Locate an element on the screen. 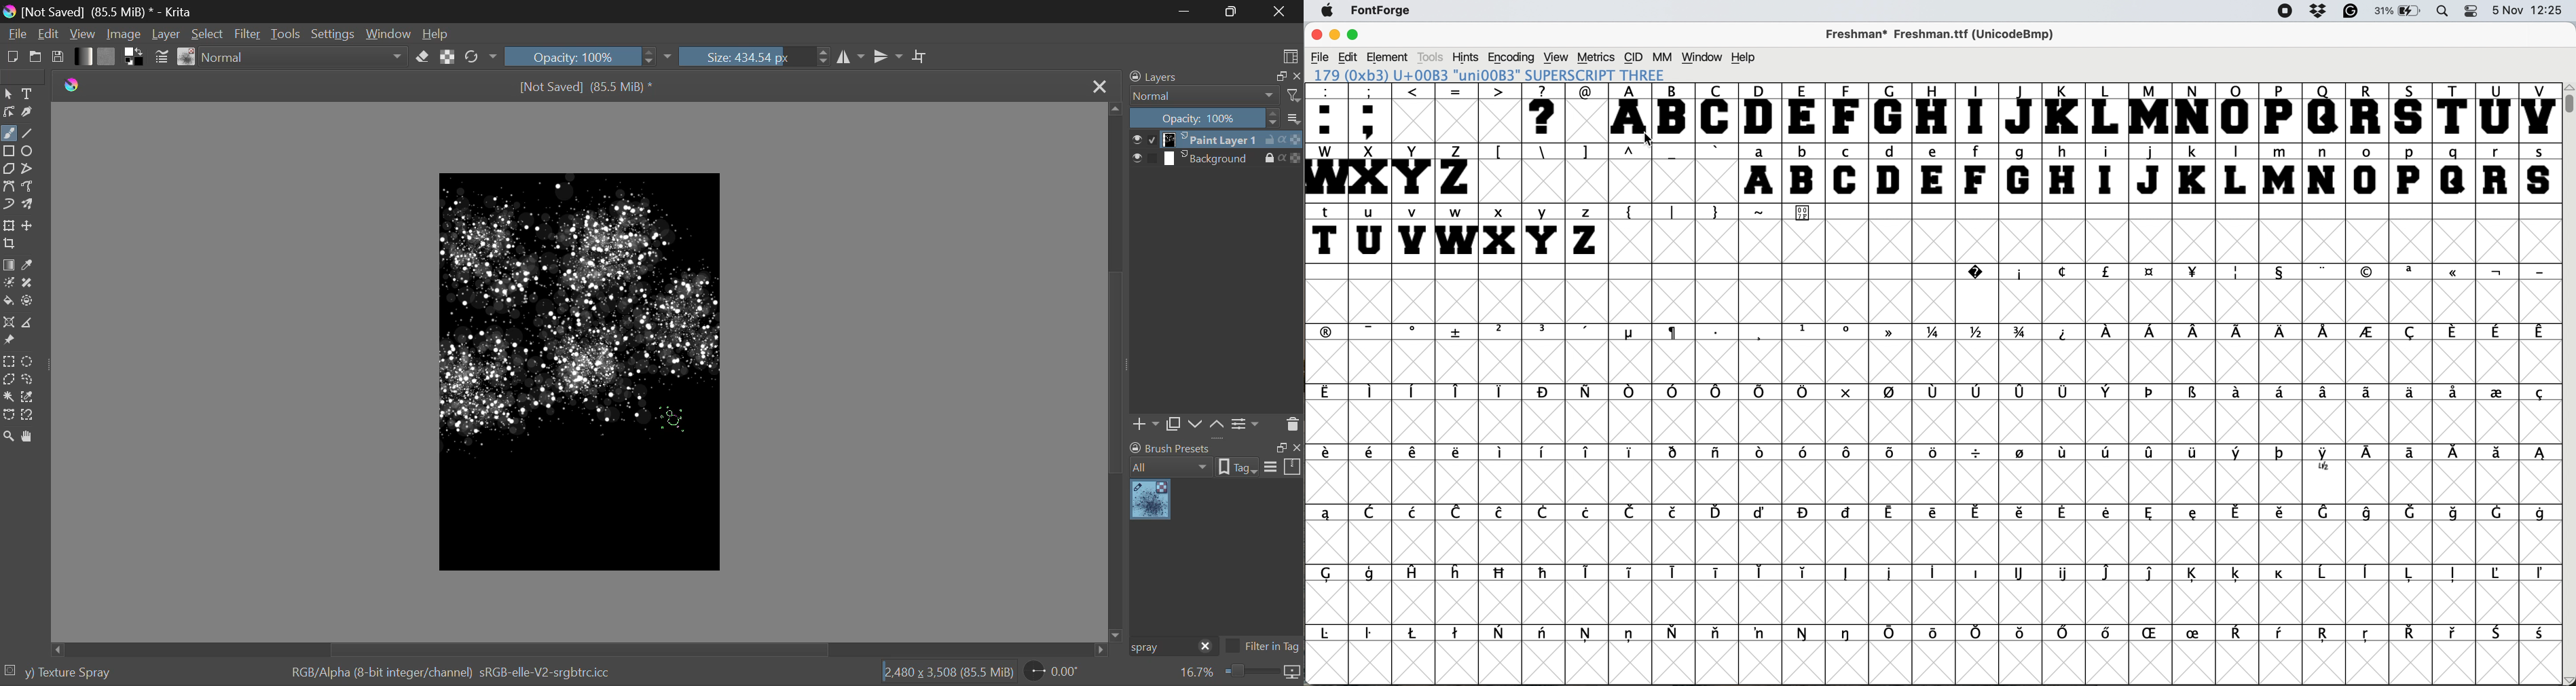 Image resolution: width=2576 pixels, height=700 pixels. symbol is located at coordinates (2325, 636).